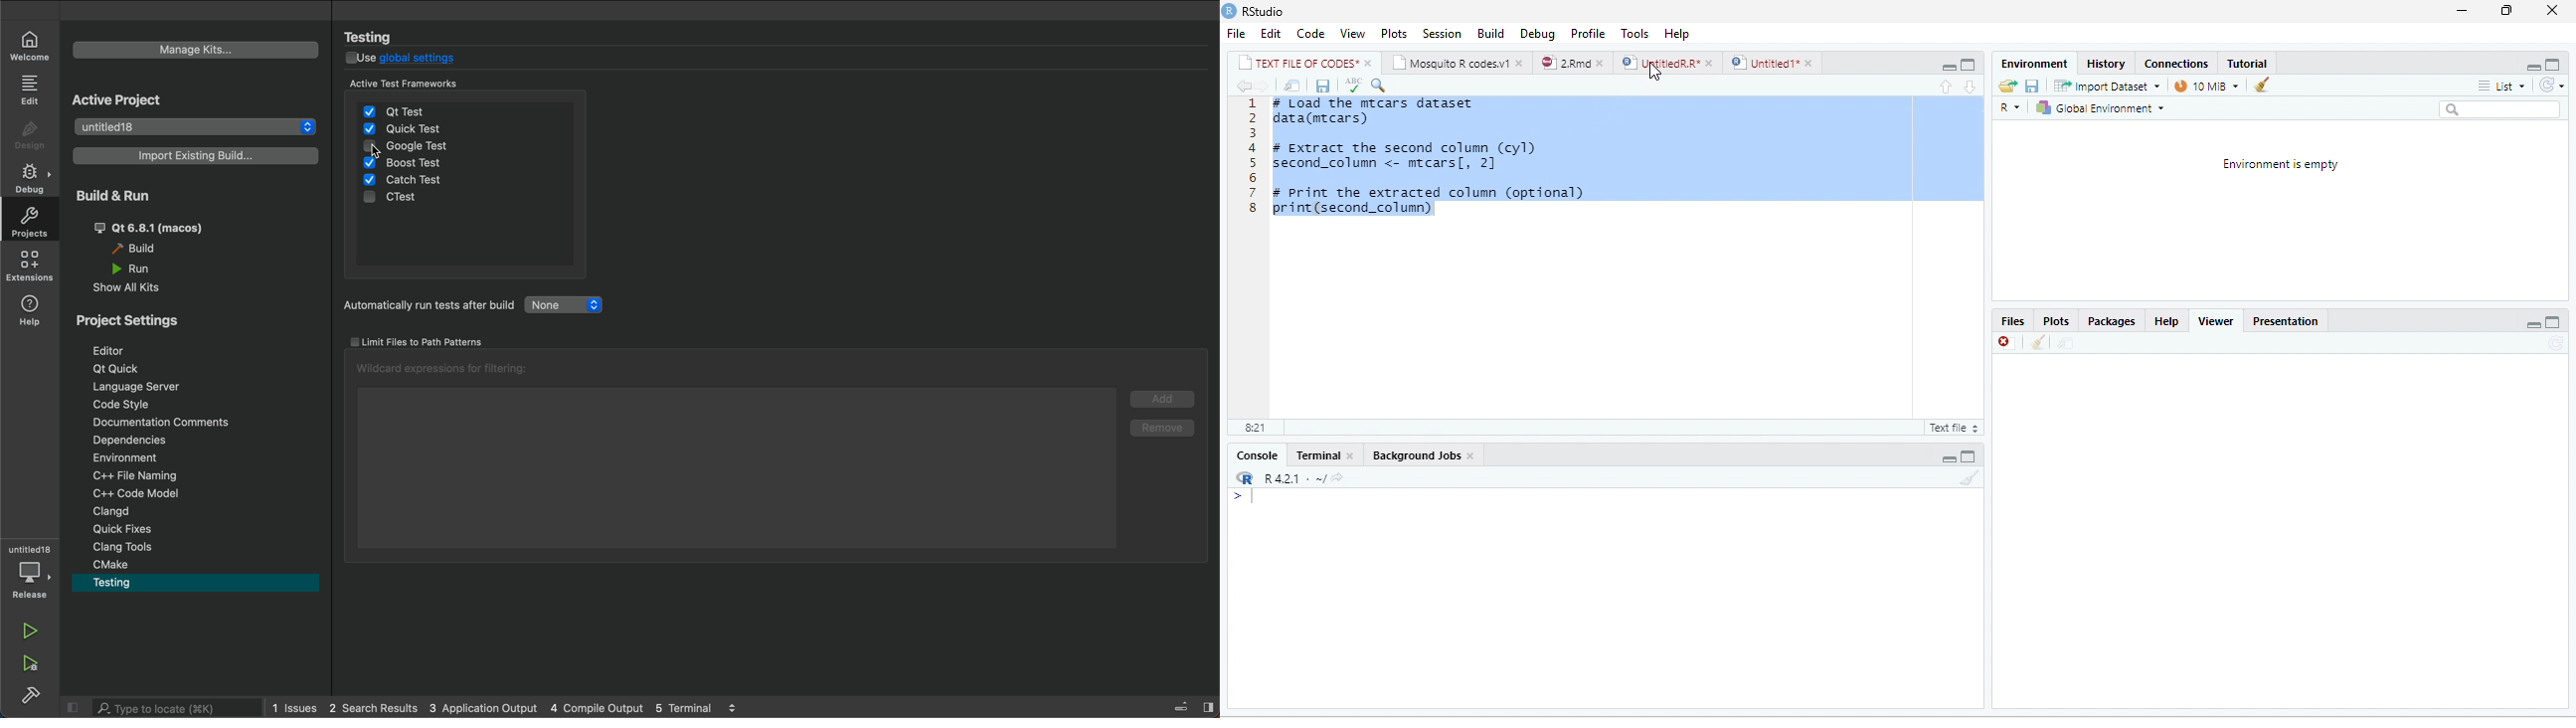 The width and height of the screenshot is (2576, 728). Describe the element at coordinates (1322, 85) in the screenshot. I see `save` at that location.